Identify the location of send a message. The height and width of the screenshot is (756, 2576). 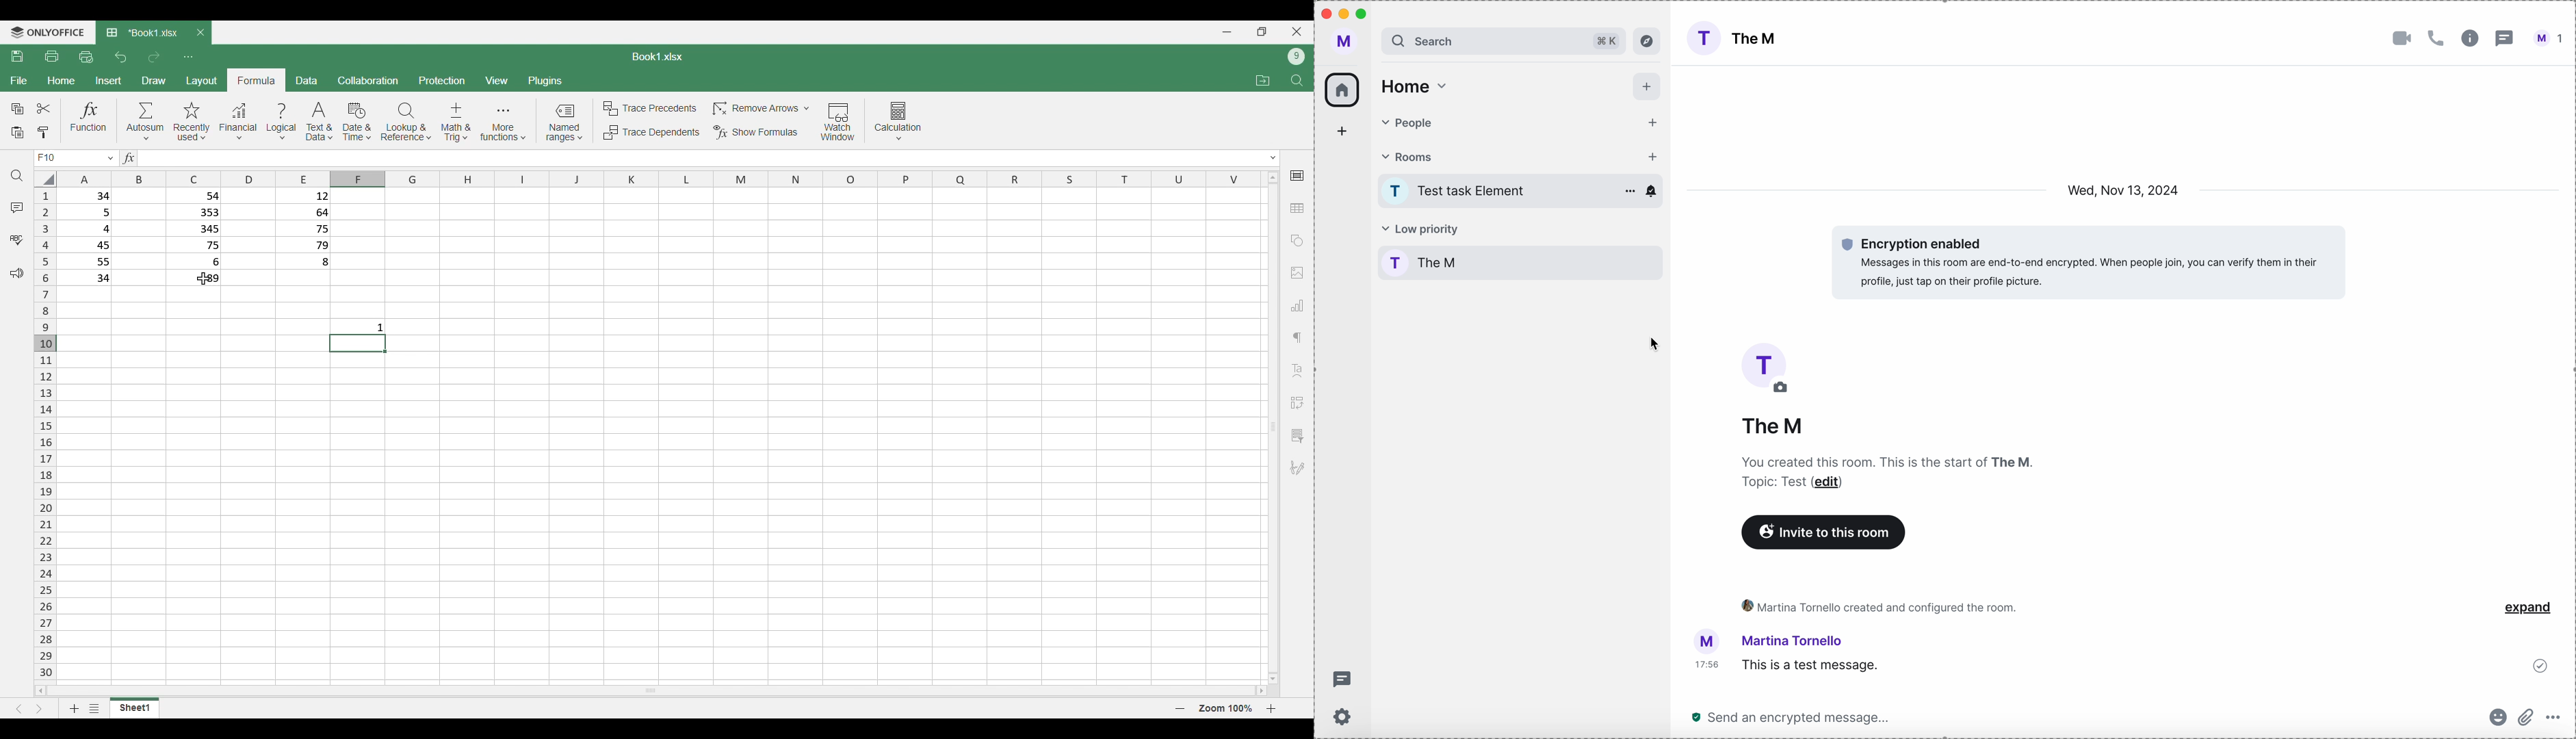
(1794, 717).